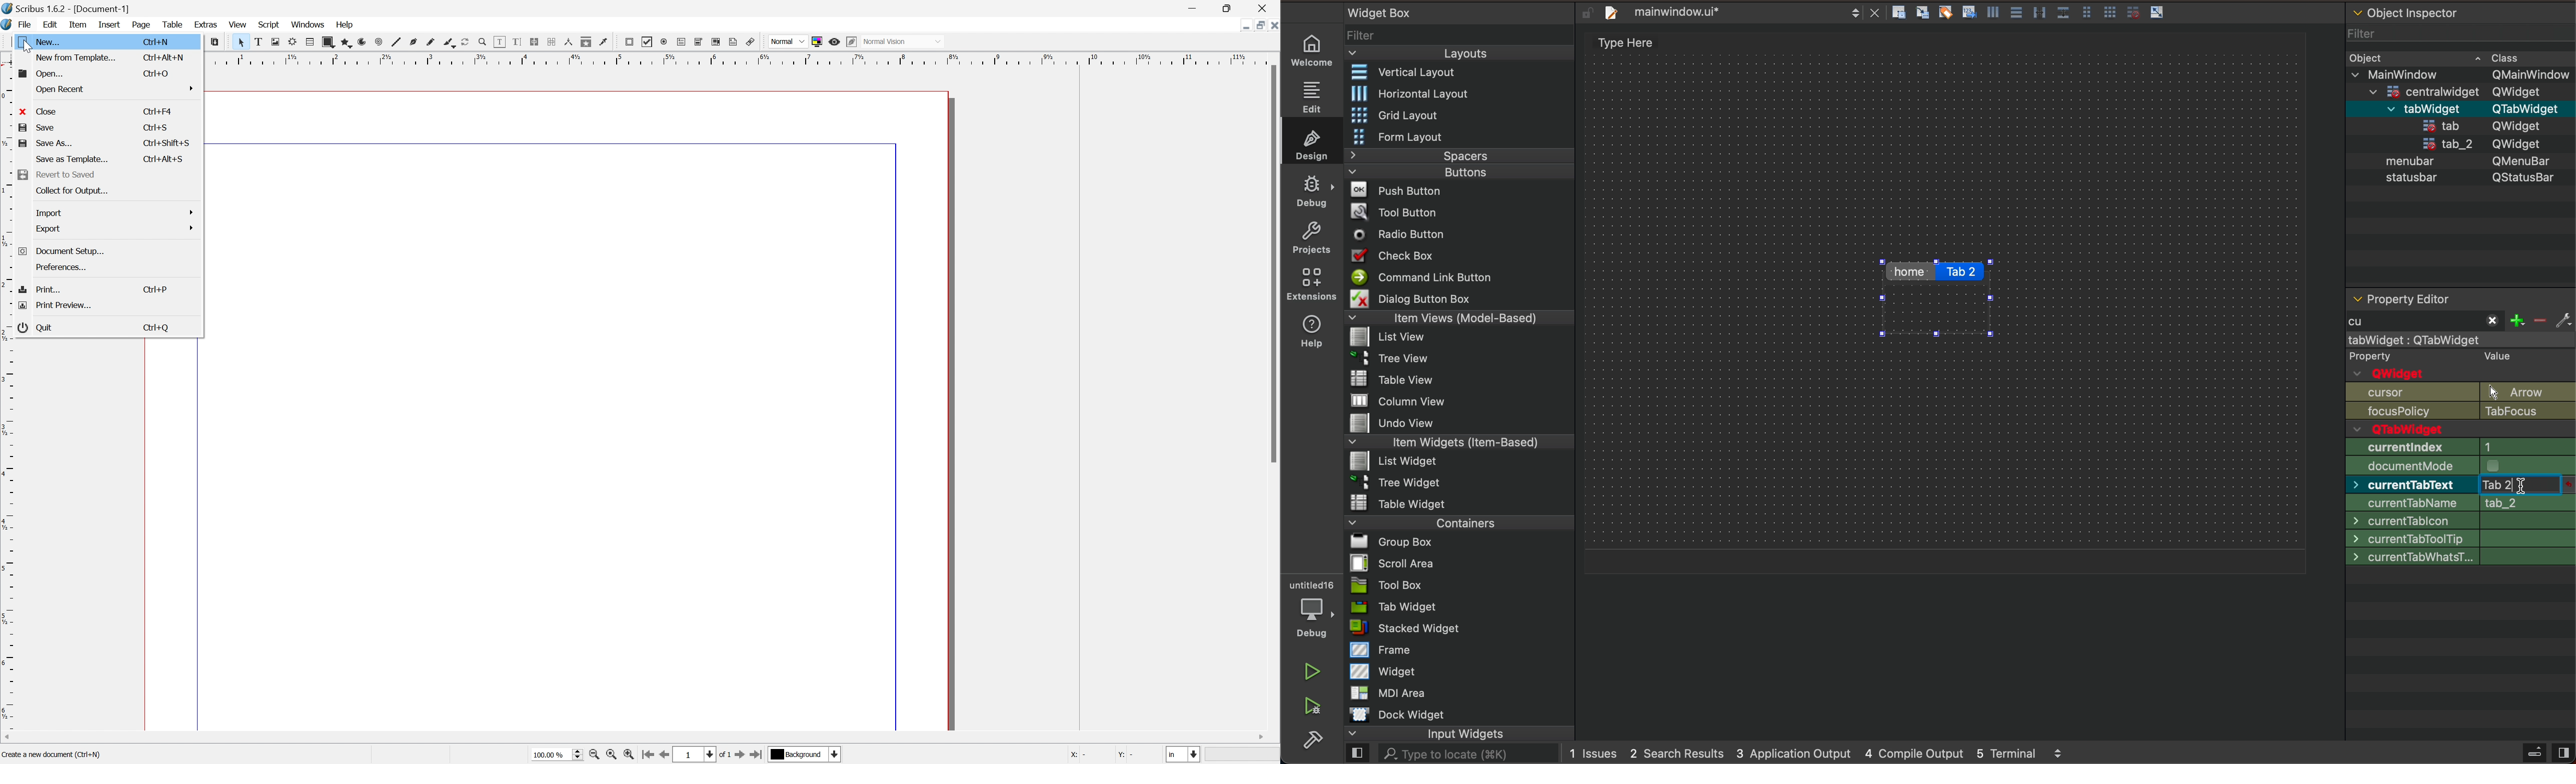  Describe the element at coordinates (155, 73) in the screenshot. I see `ctrl+o` at that location.